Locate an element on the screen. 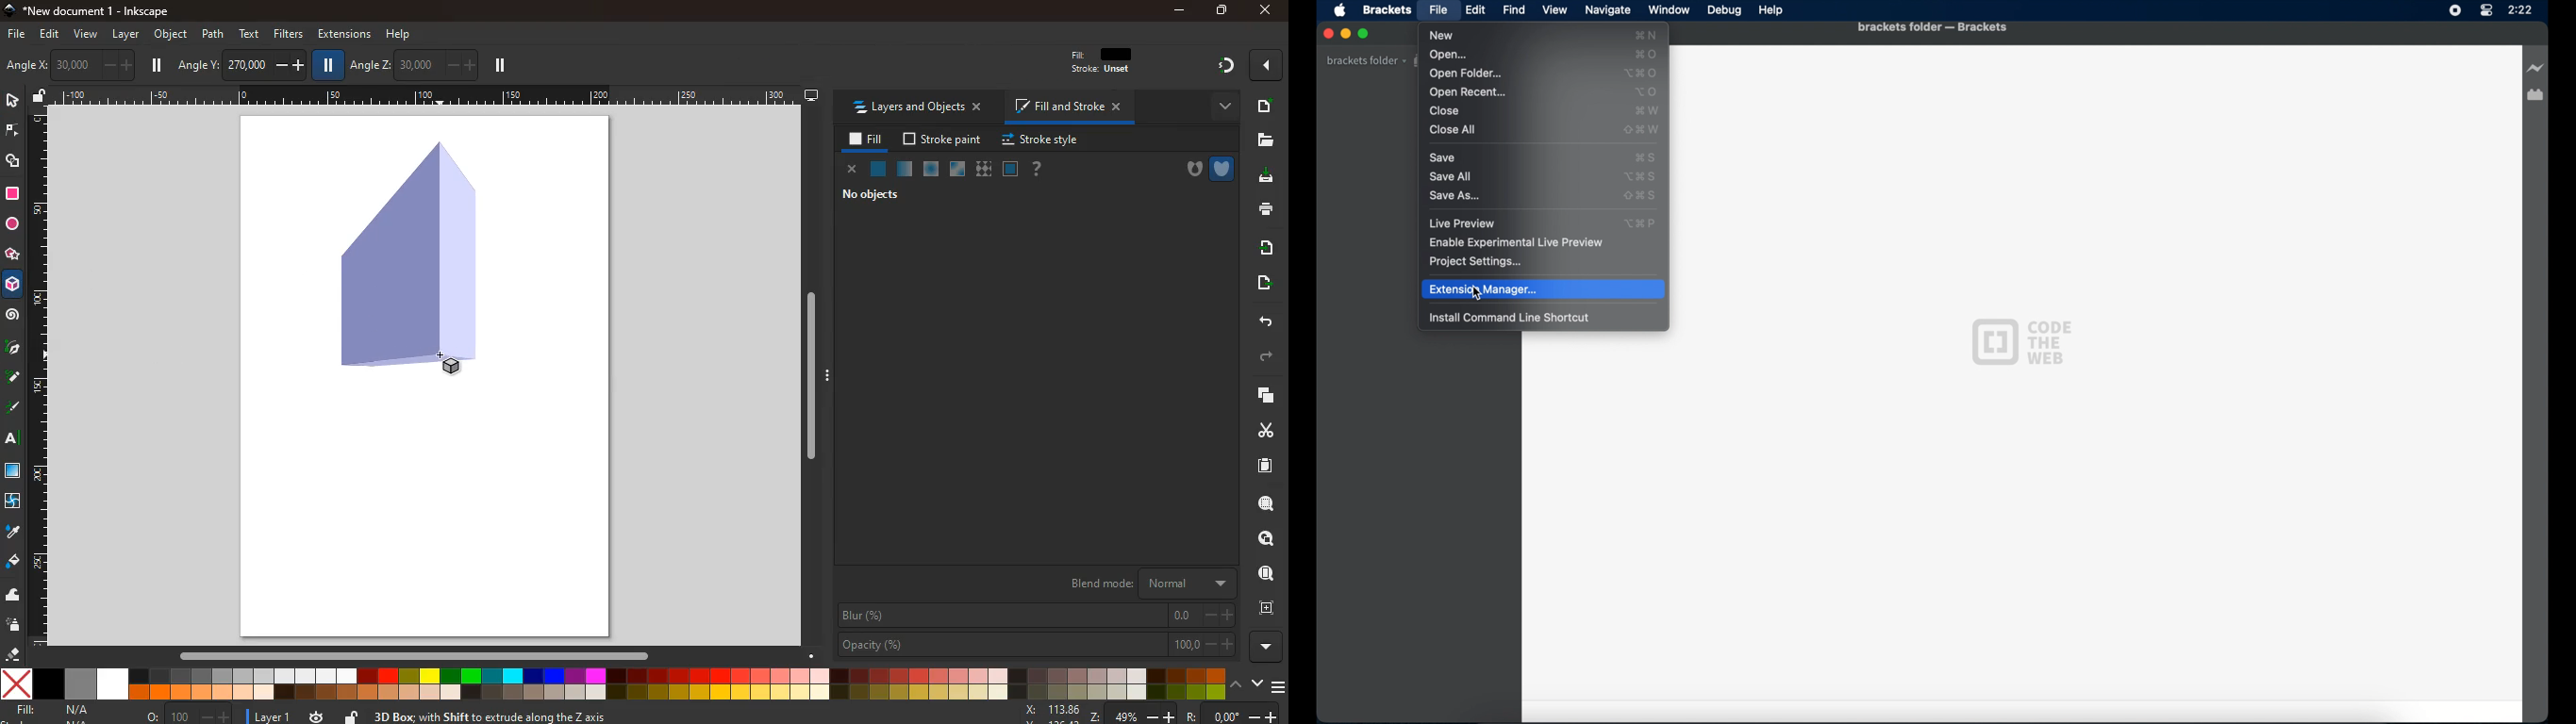  text is located at coordinates (9, 439).